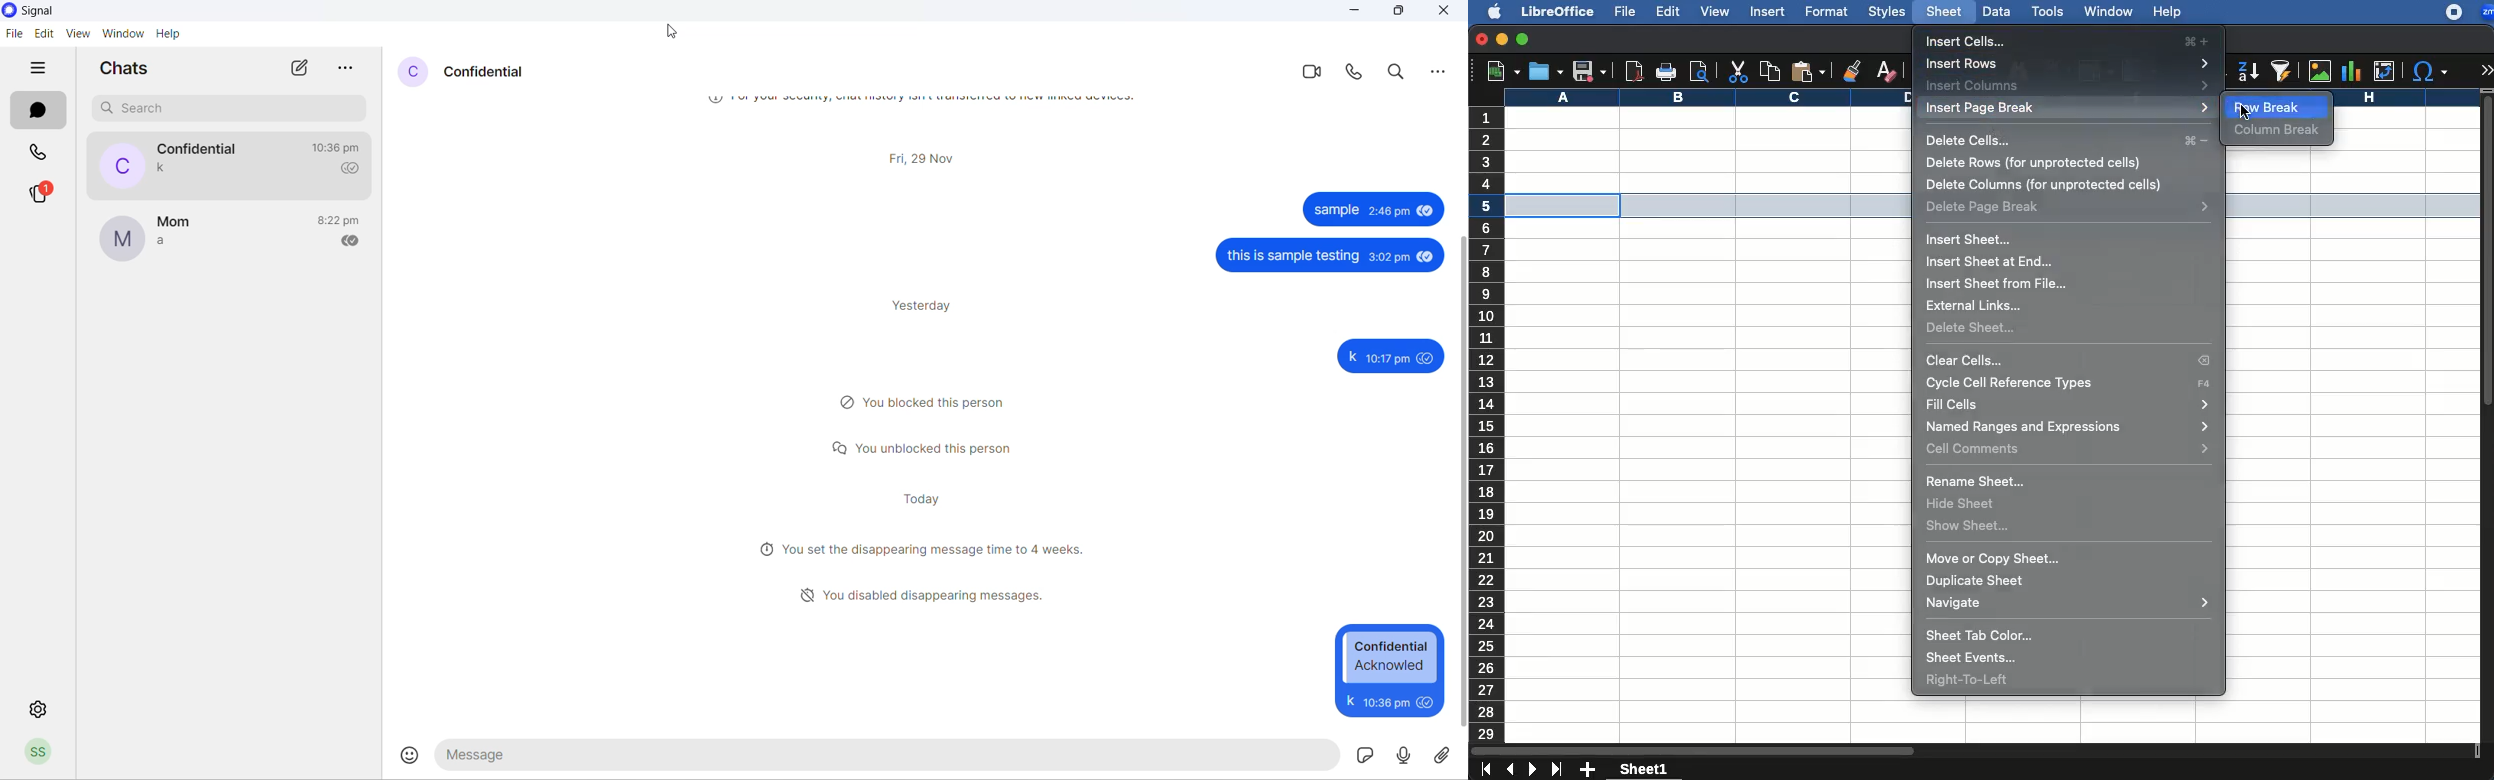 This screenshot has width=2520, height=784. I want to click on contact name, so click(200, 149).